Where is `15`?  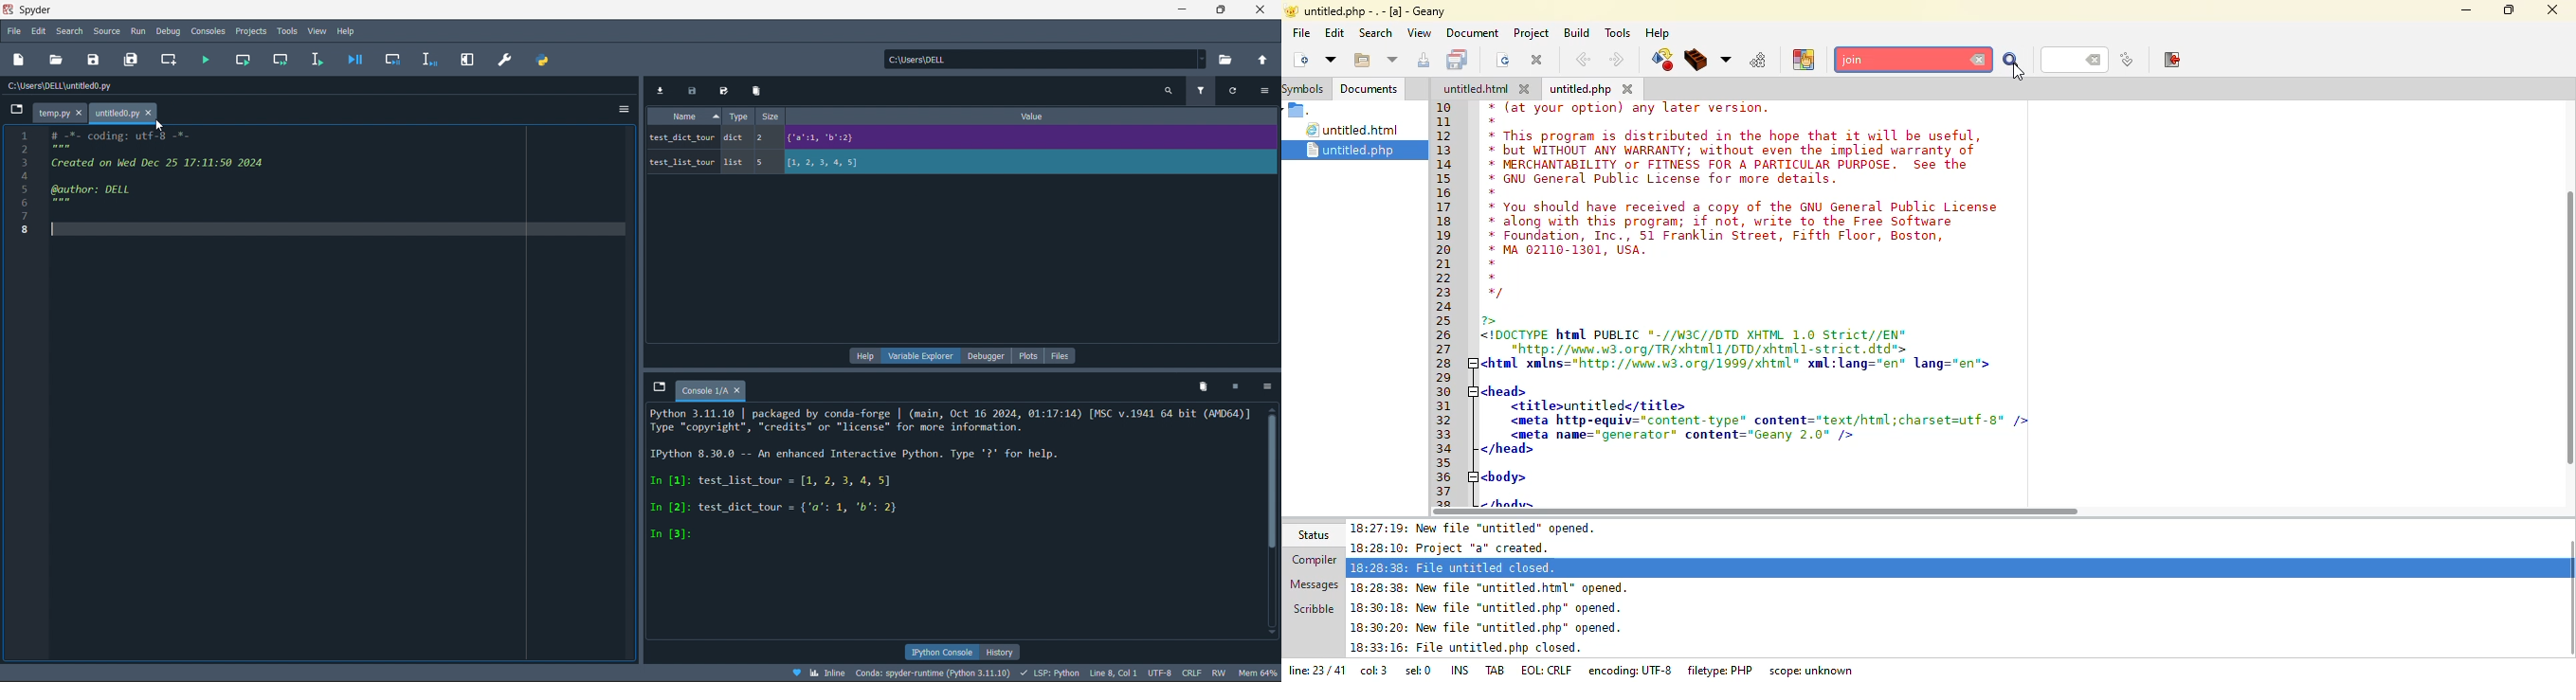
15 is located at coordinates (1450, 180).